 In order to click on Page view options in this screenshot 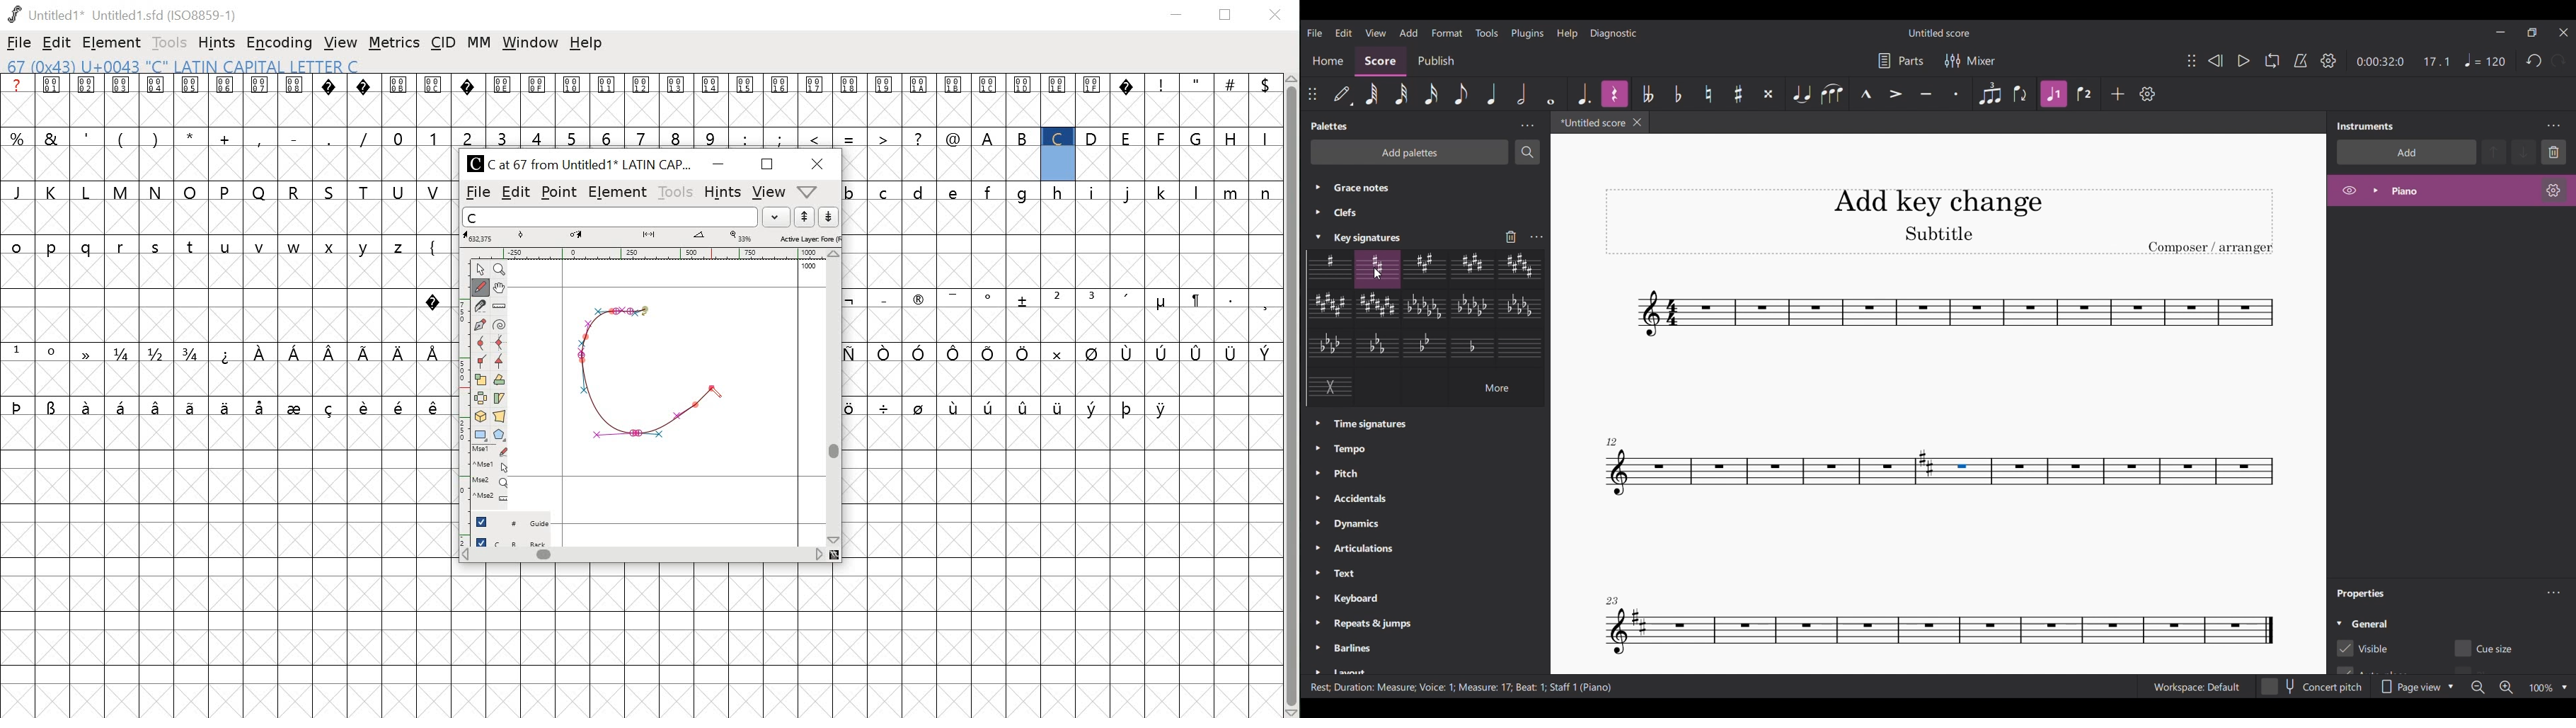, I will do `click(2418, 687)`.